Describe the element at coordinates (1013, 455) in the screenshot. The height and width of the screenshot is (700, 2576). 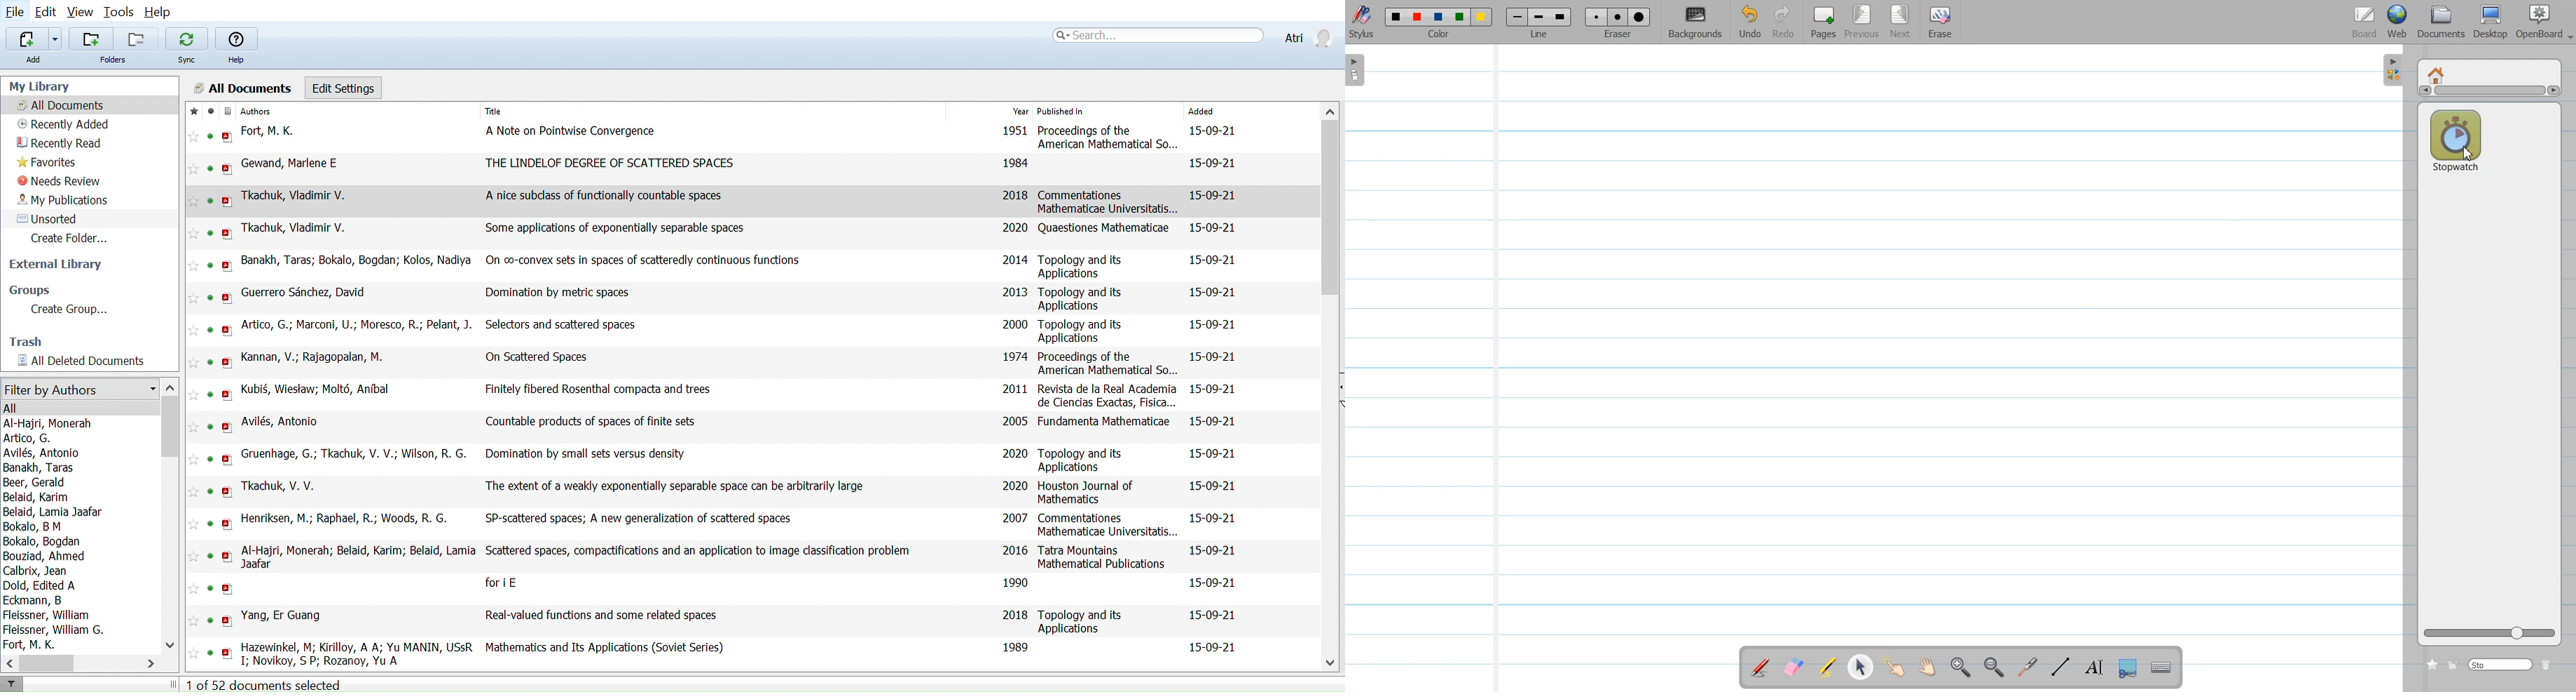
I see `2020` at that location.